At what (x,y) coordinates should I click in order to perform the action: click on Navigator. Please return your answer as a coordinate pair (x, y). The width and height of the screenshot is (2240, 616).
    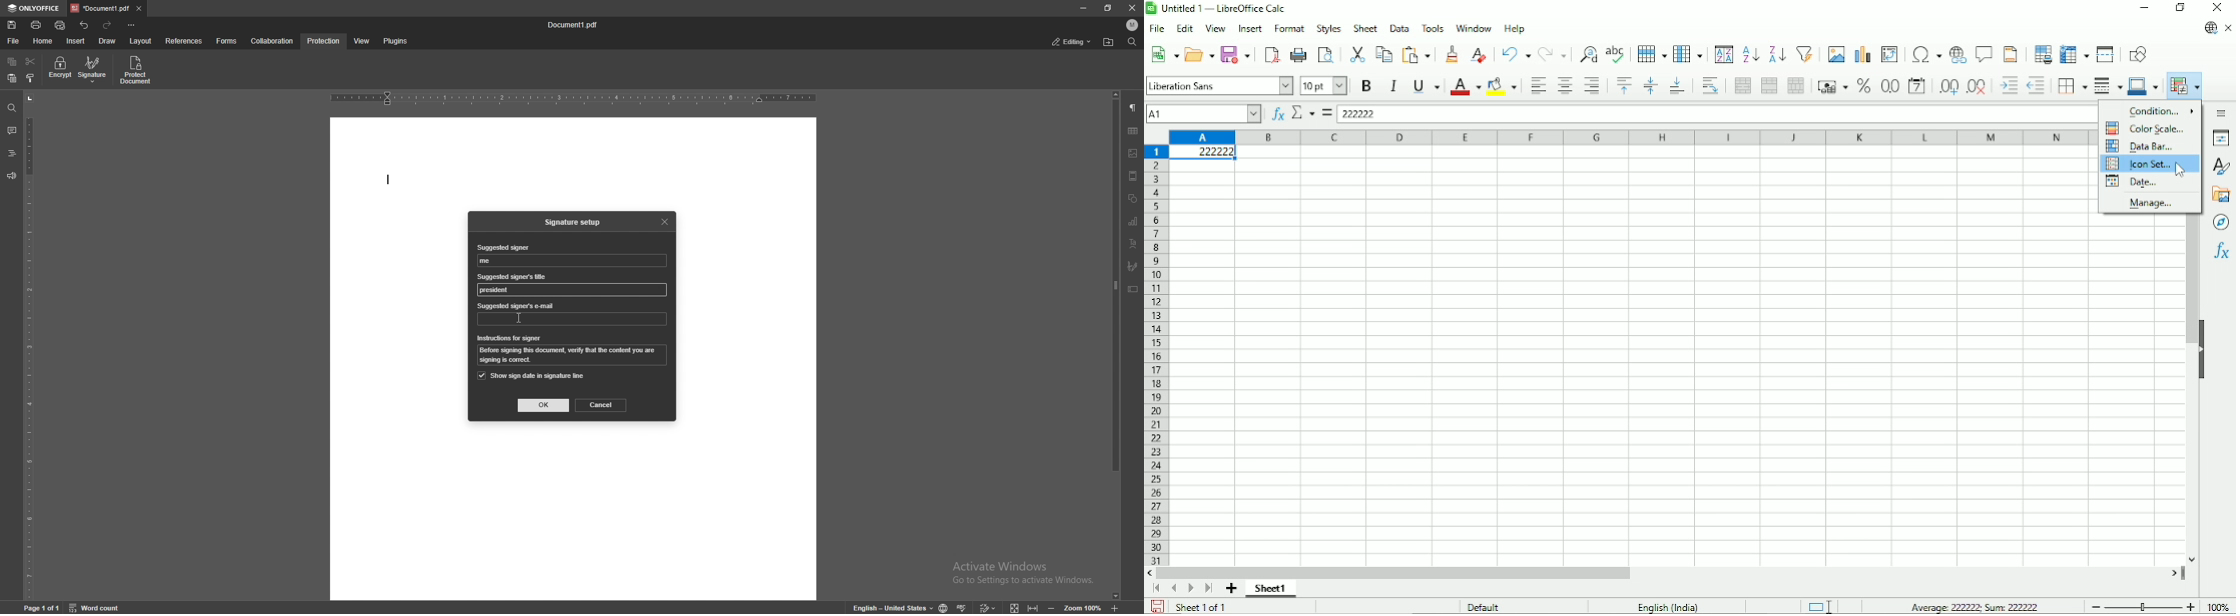
    Looking at the image, I should click on (2220, 222).